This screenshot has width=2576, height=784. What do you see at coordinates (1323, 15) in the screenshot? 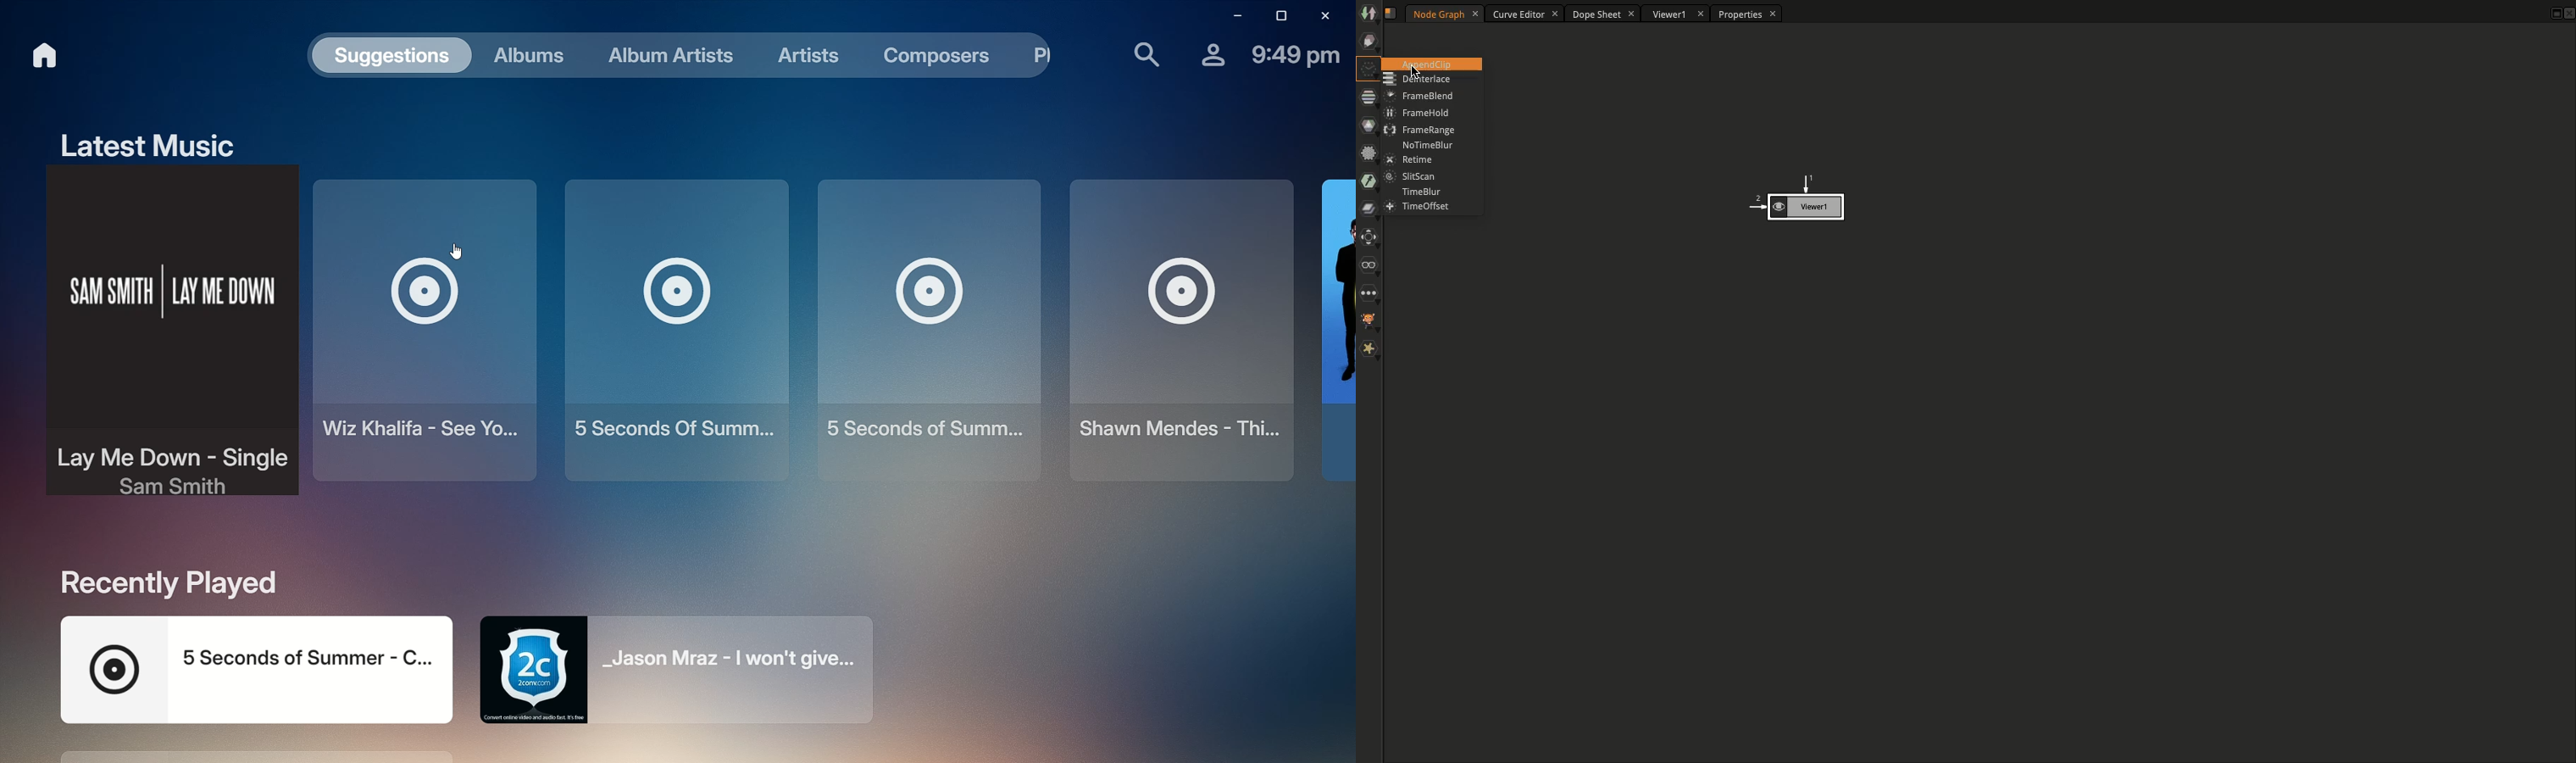
I see `Close` at bounding box center [1323, 15].